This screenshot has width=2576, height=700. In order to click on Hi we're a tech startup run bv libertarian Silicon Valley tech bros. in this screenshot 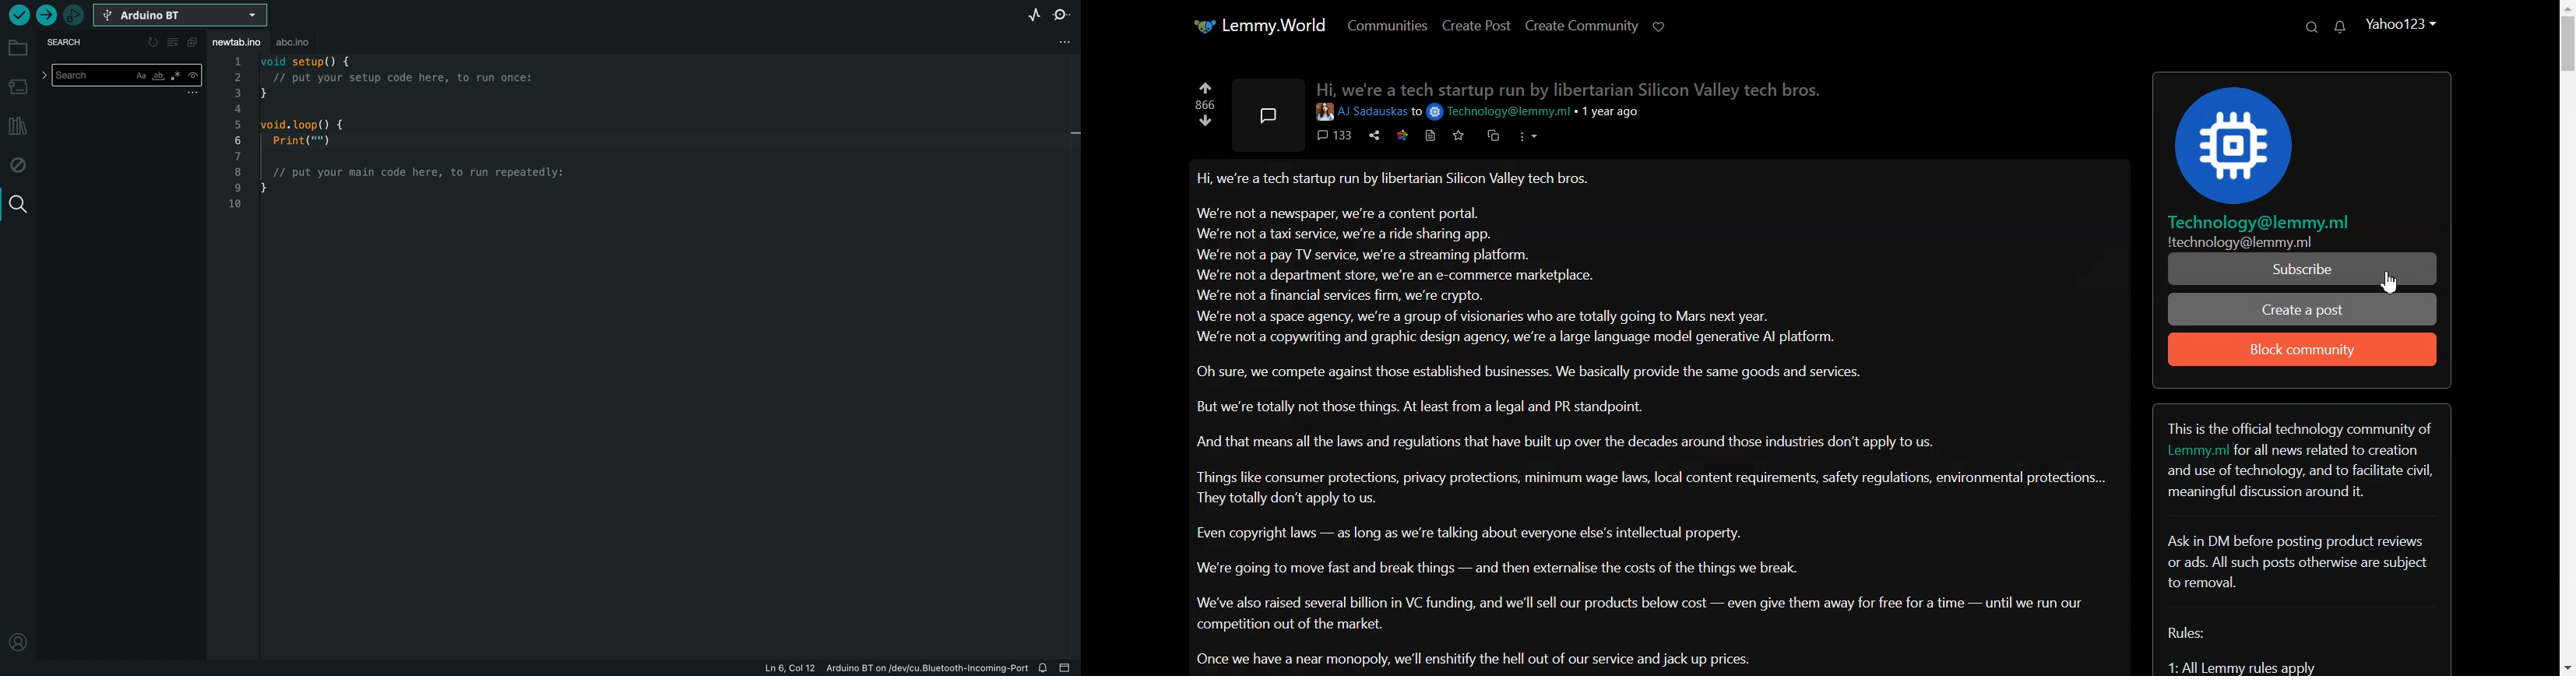, I will do `click(1571, 89)`.